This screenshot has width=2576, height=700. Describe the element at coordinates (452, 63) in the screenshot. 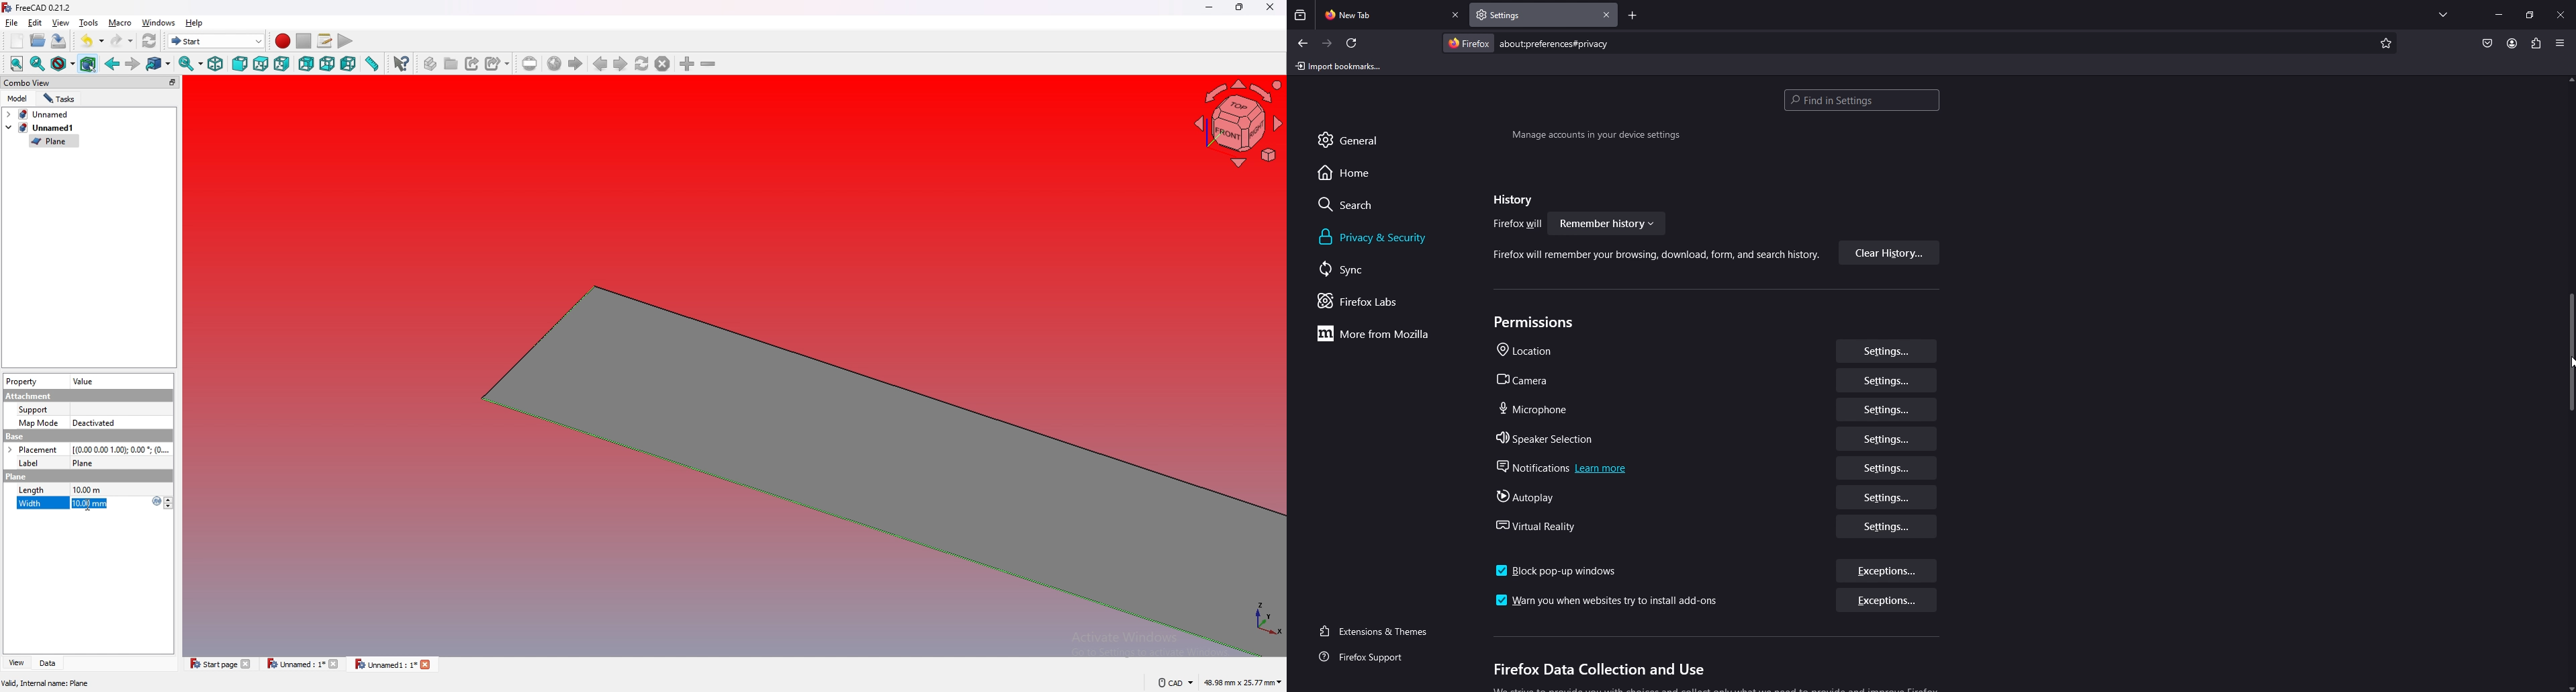

I see `create group` at that location.